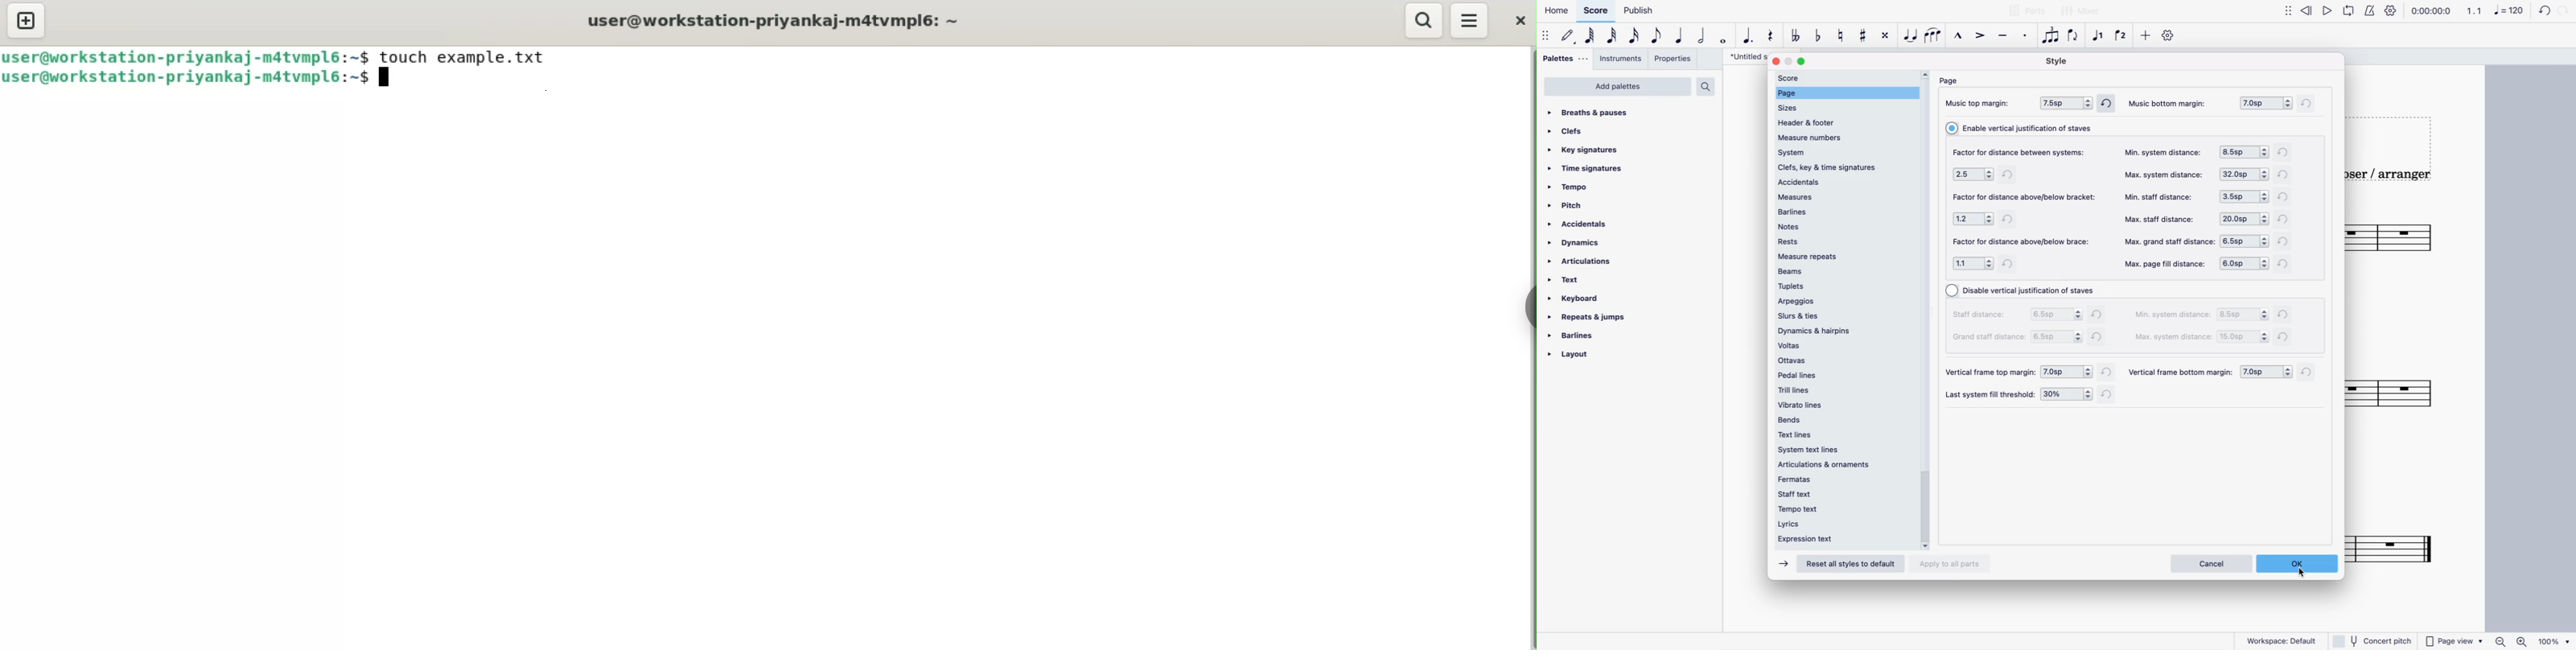  I want to click on options, so click(2067, 395).